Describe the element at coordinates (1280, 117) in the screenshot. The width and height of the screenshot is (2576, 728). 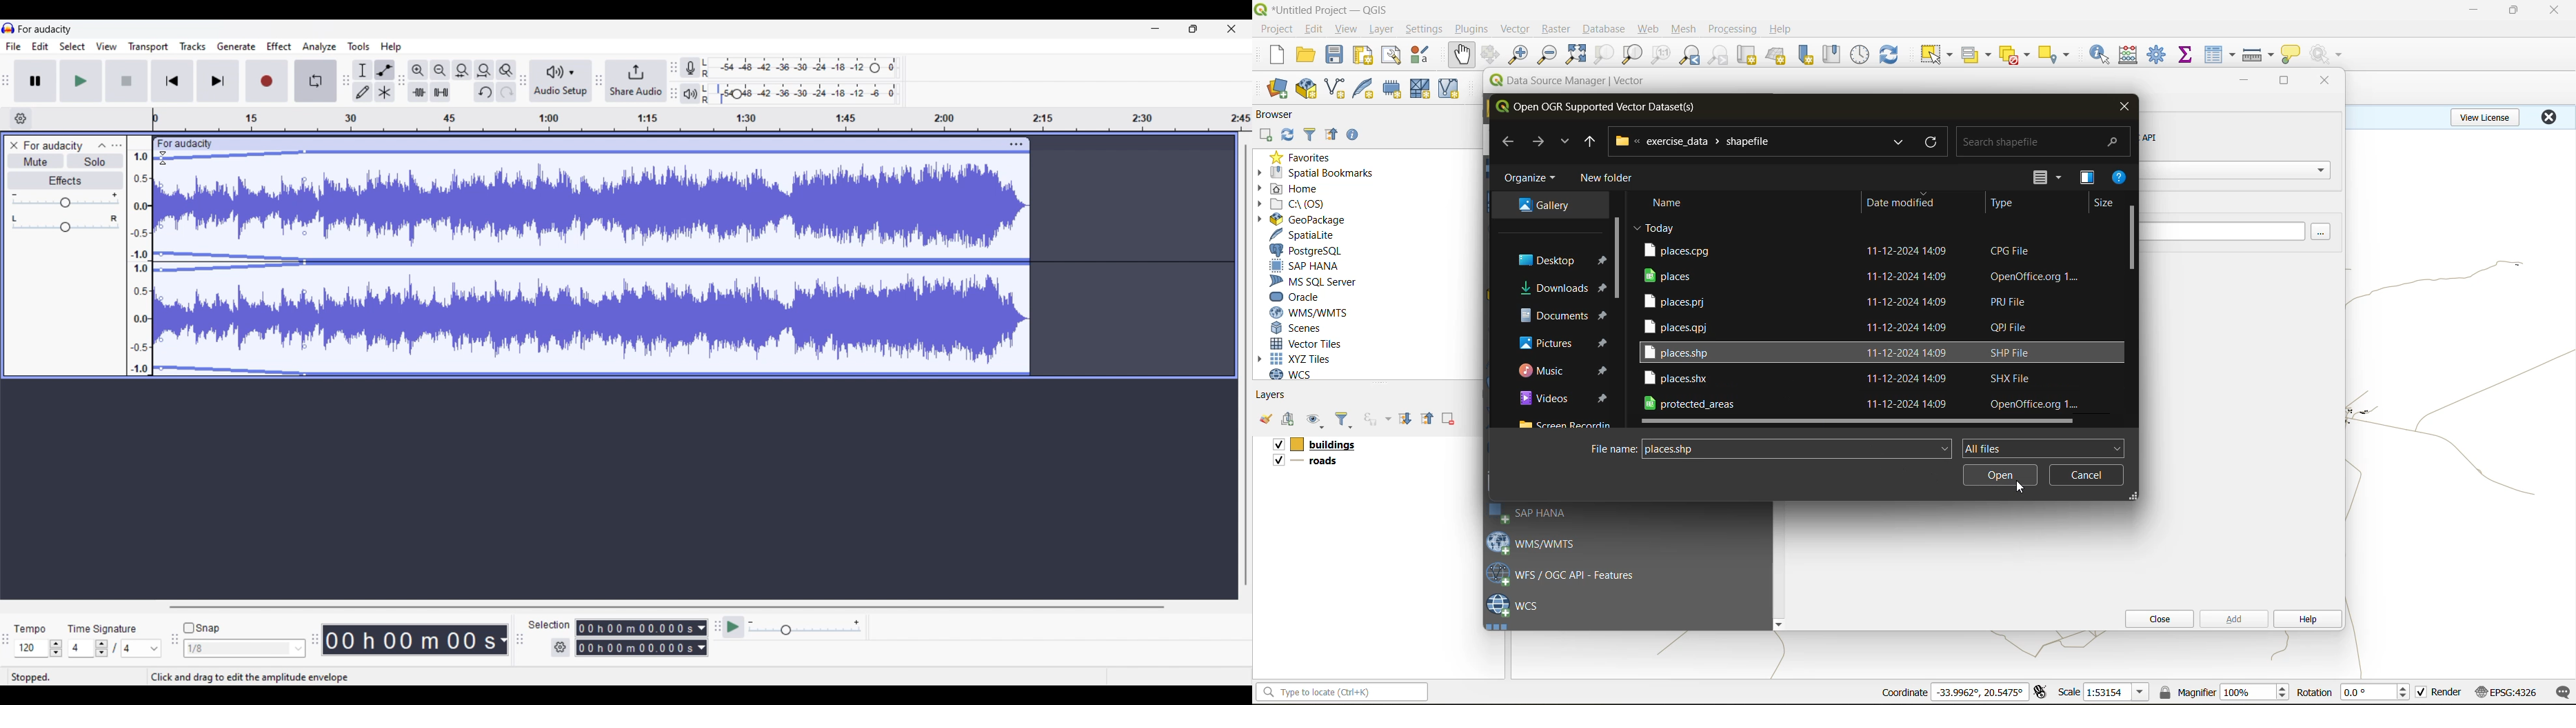
I see `browser` at that location.